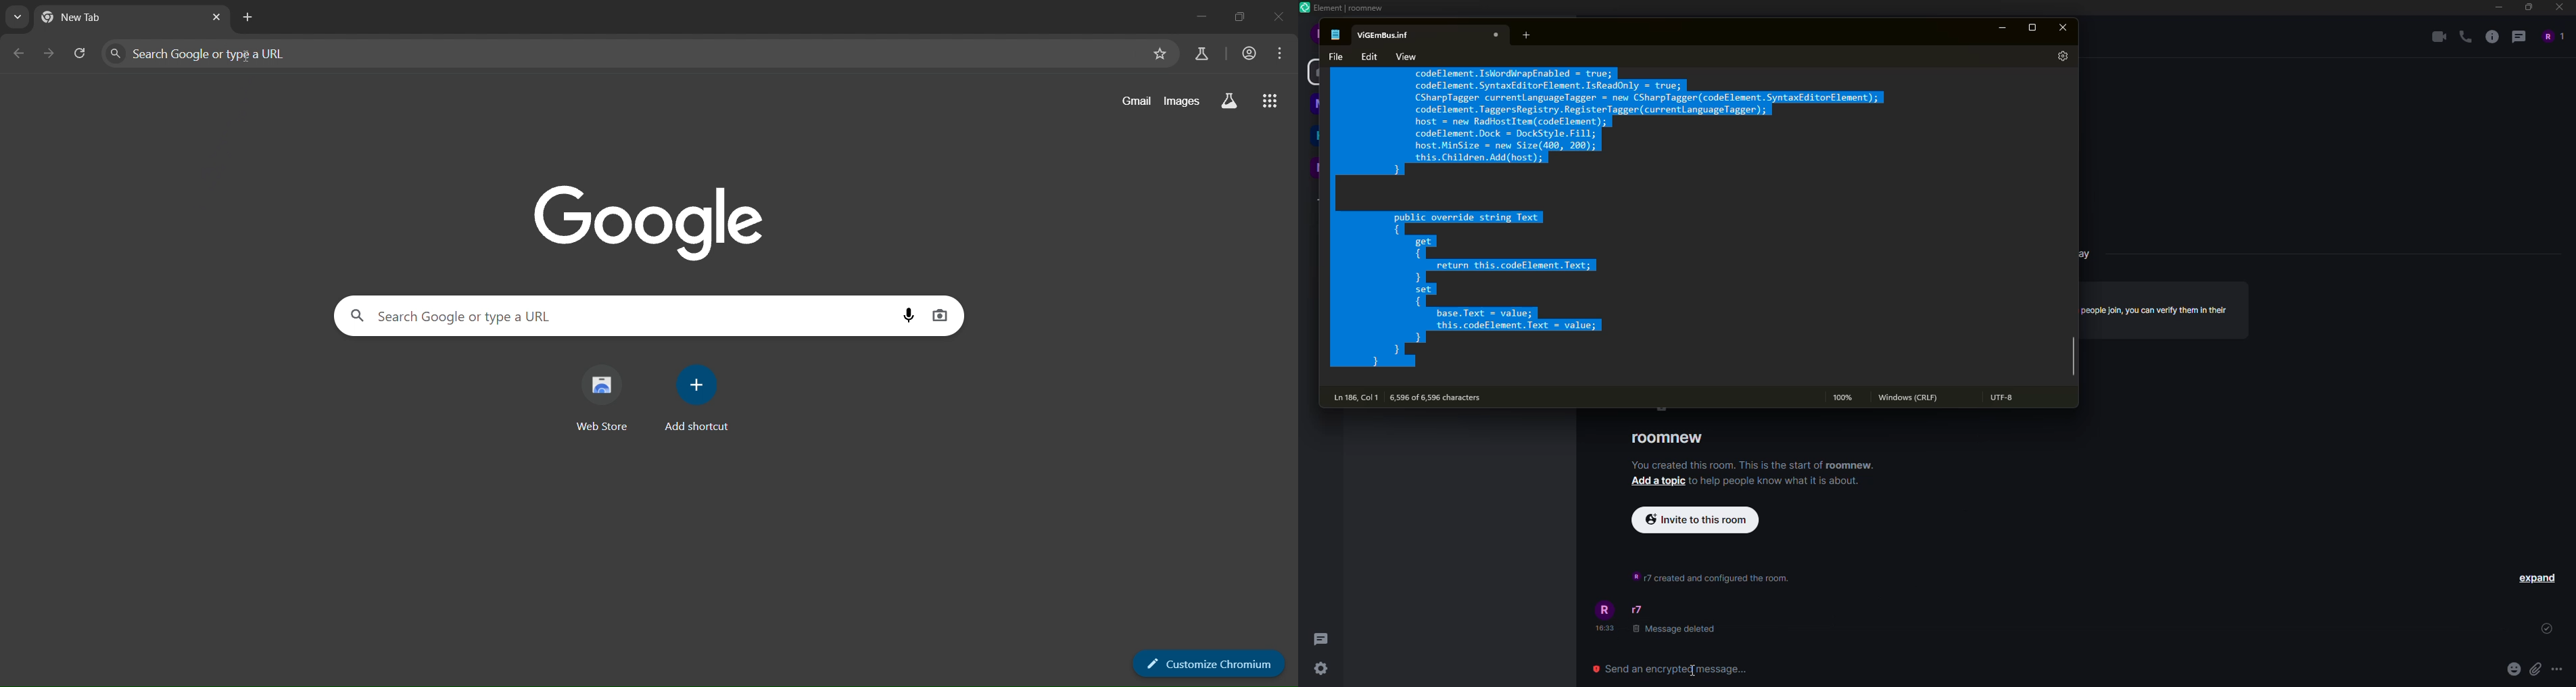 The height and width of the screenshot is (700, 2576). What do you see at coordinates (1690, 670) in the screenshot?
I see `cursor` at bounding box center [1690, 670].